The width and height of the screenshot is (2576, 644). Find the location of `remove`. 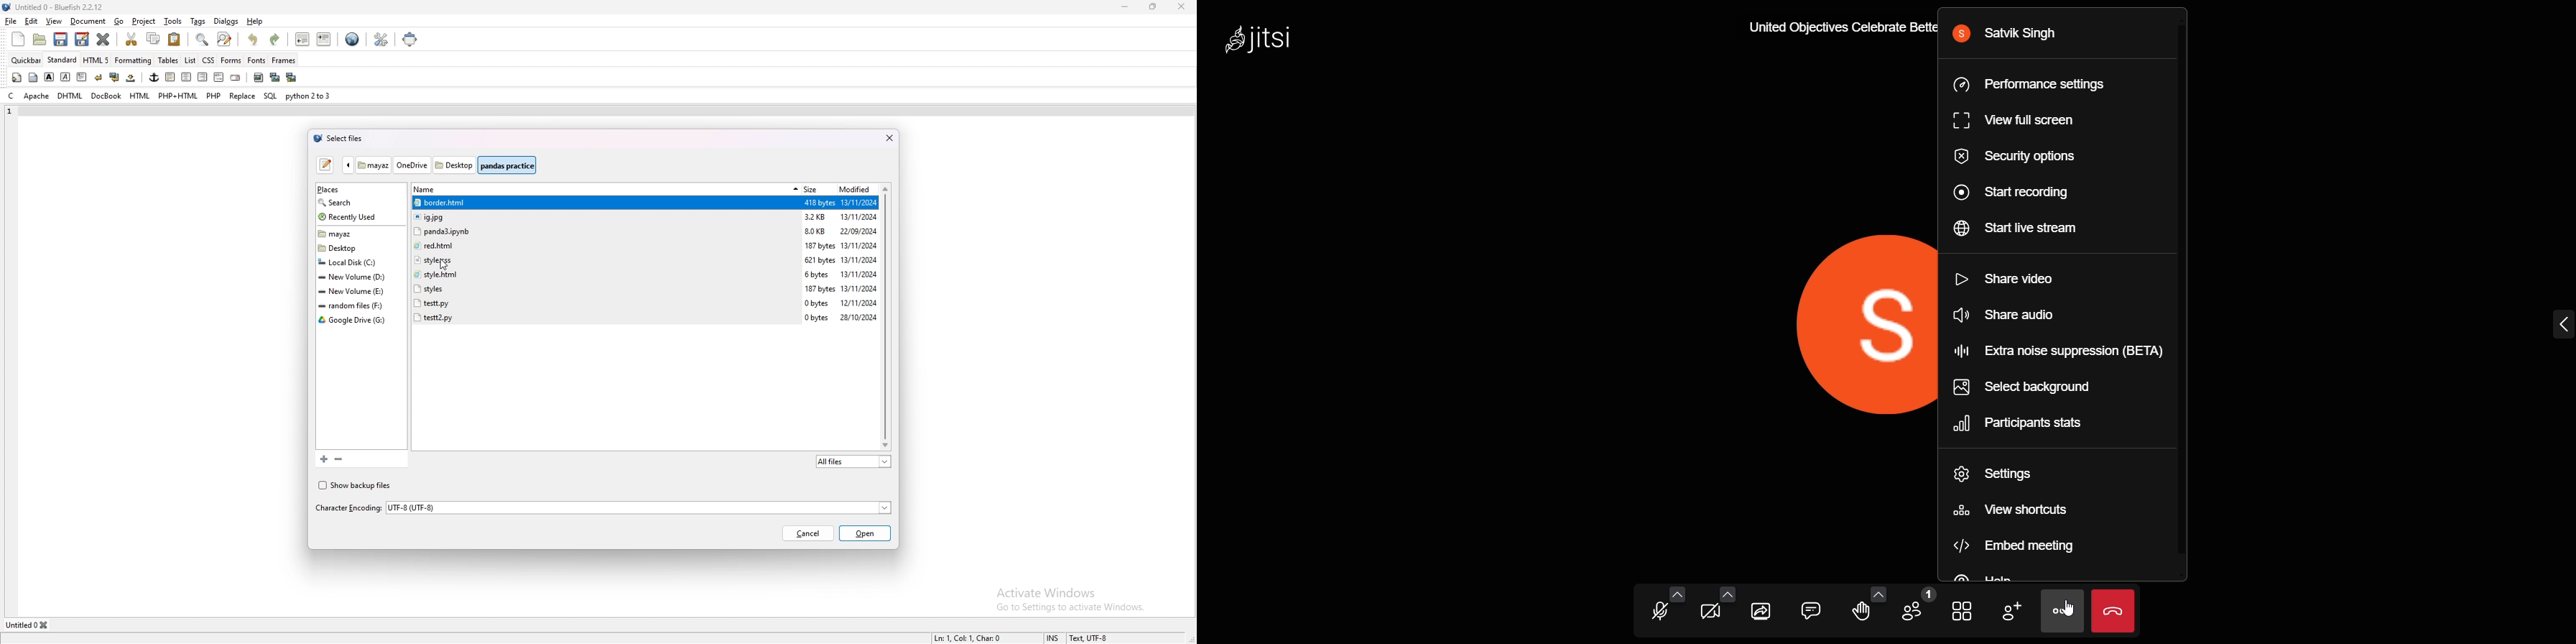

remove is located at coordinates (338, 459).